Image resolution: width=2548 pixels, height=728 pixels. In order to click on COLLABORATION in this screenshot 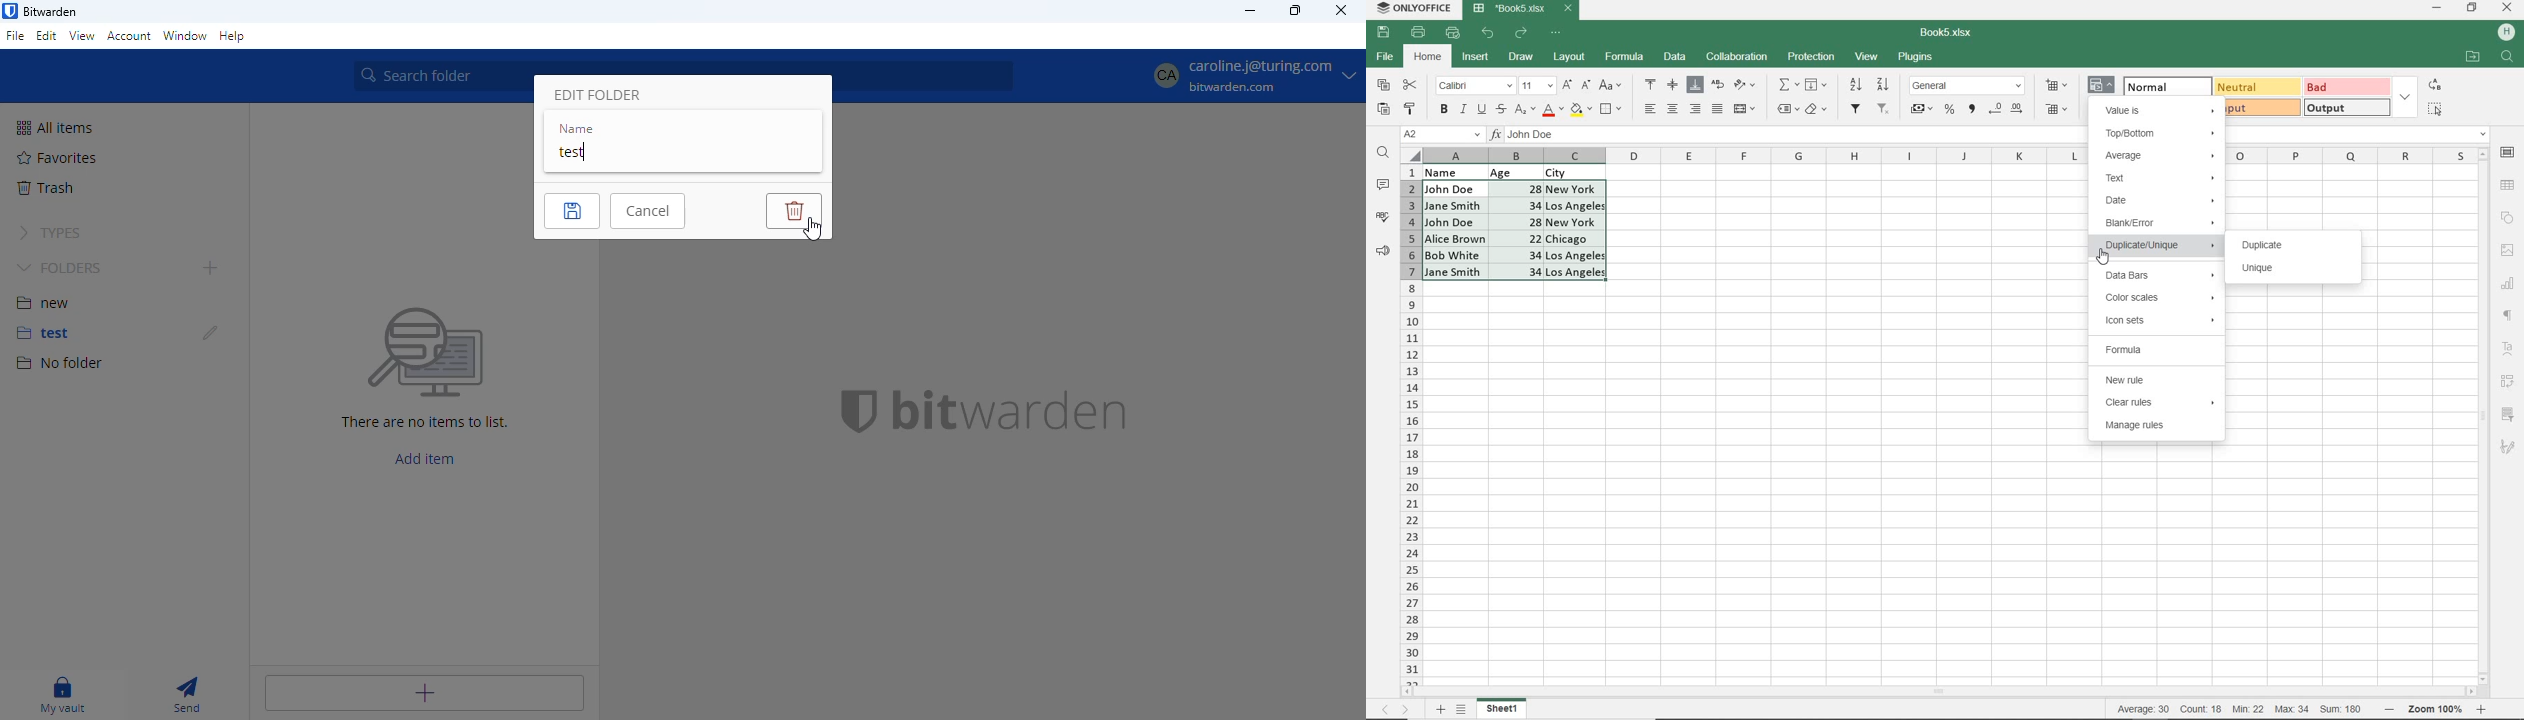, I will do `click(1736, 57)`.